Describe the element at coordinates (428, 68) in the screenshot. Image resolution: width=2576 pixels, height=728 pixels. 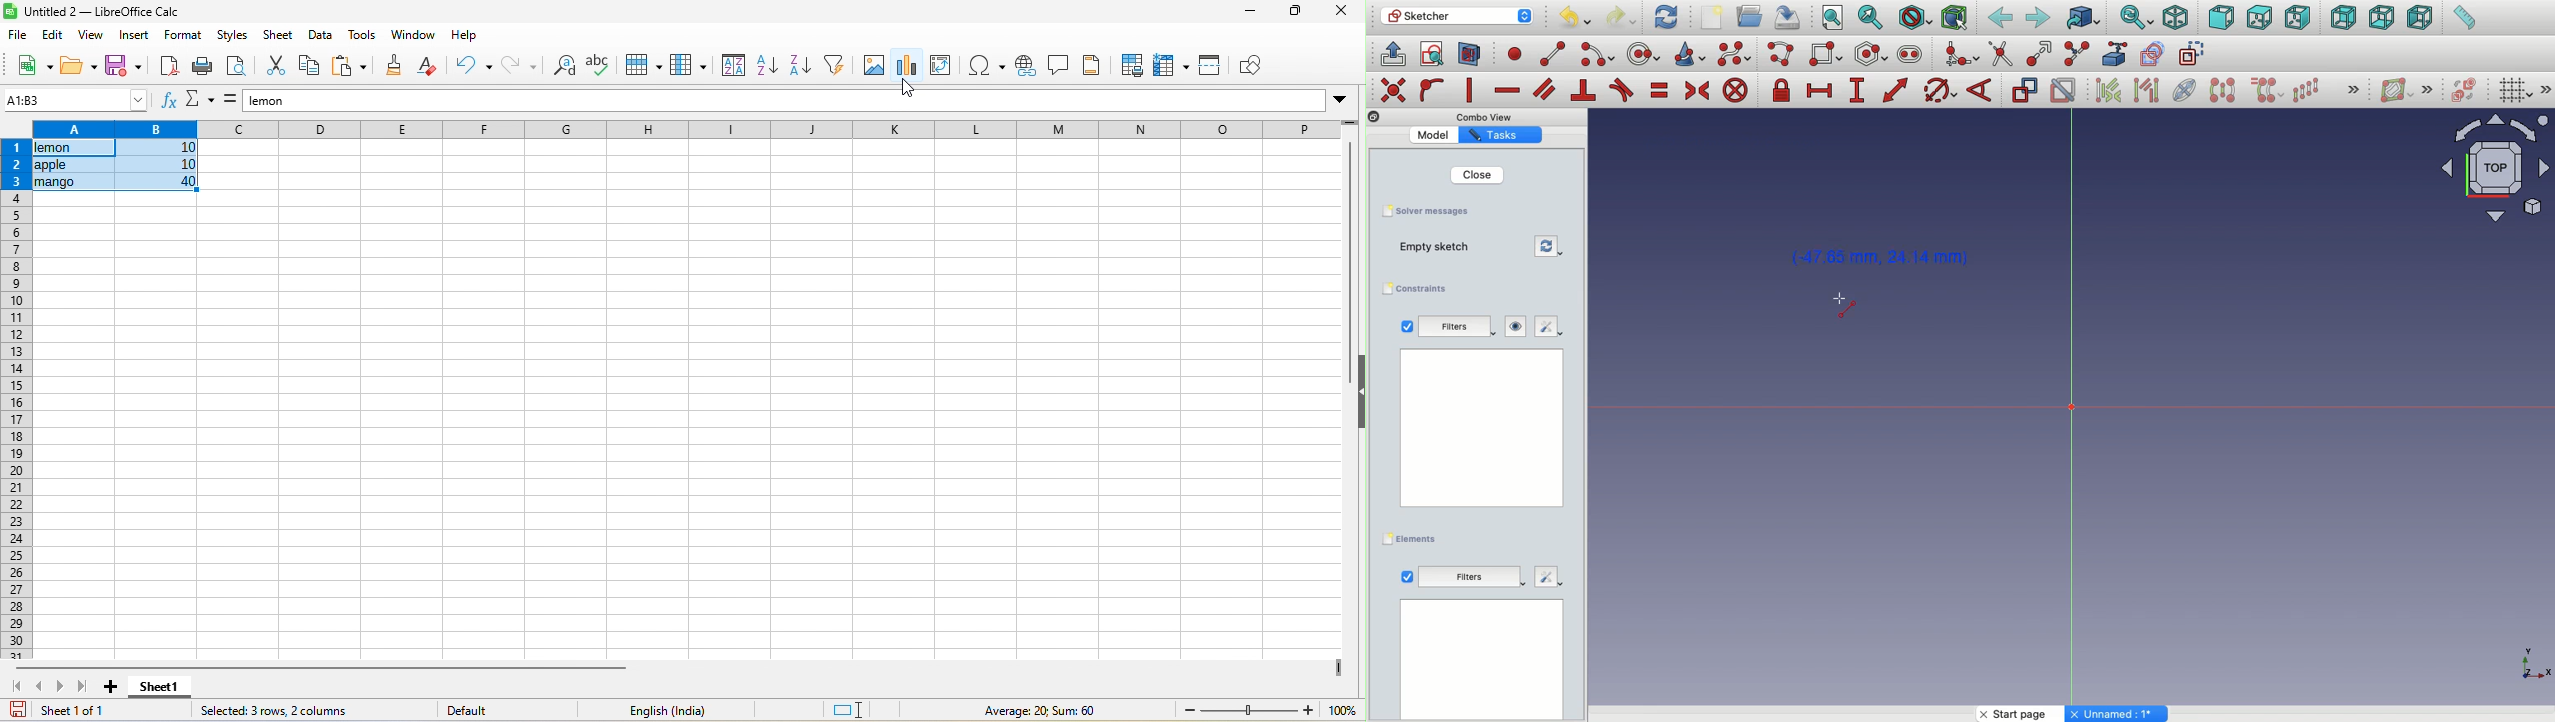
I see `clear direct formatting` at that location.